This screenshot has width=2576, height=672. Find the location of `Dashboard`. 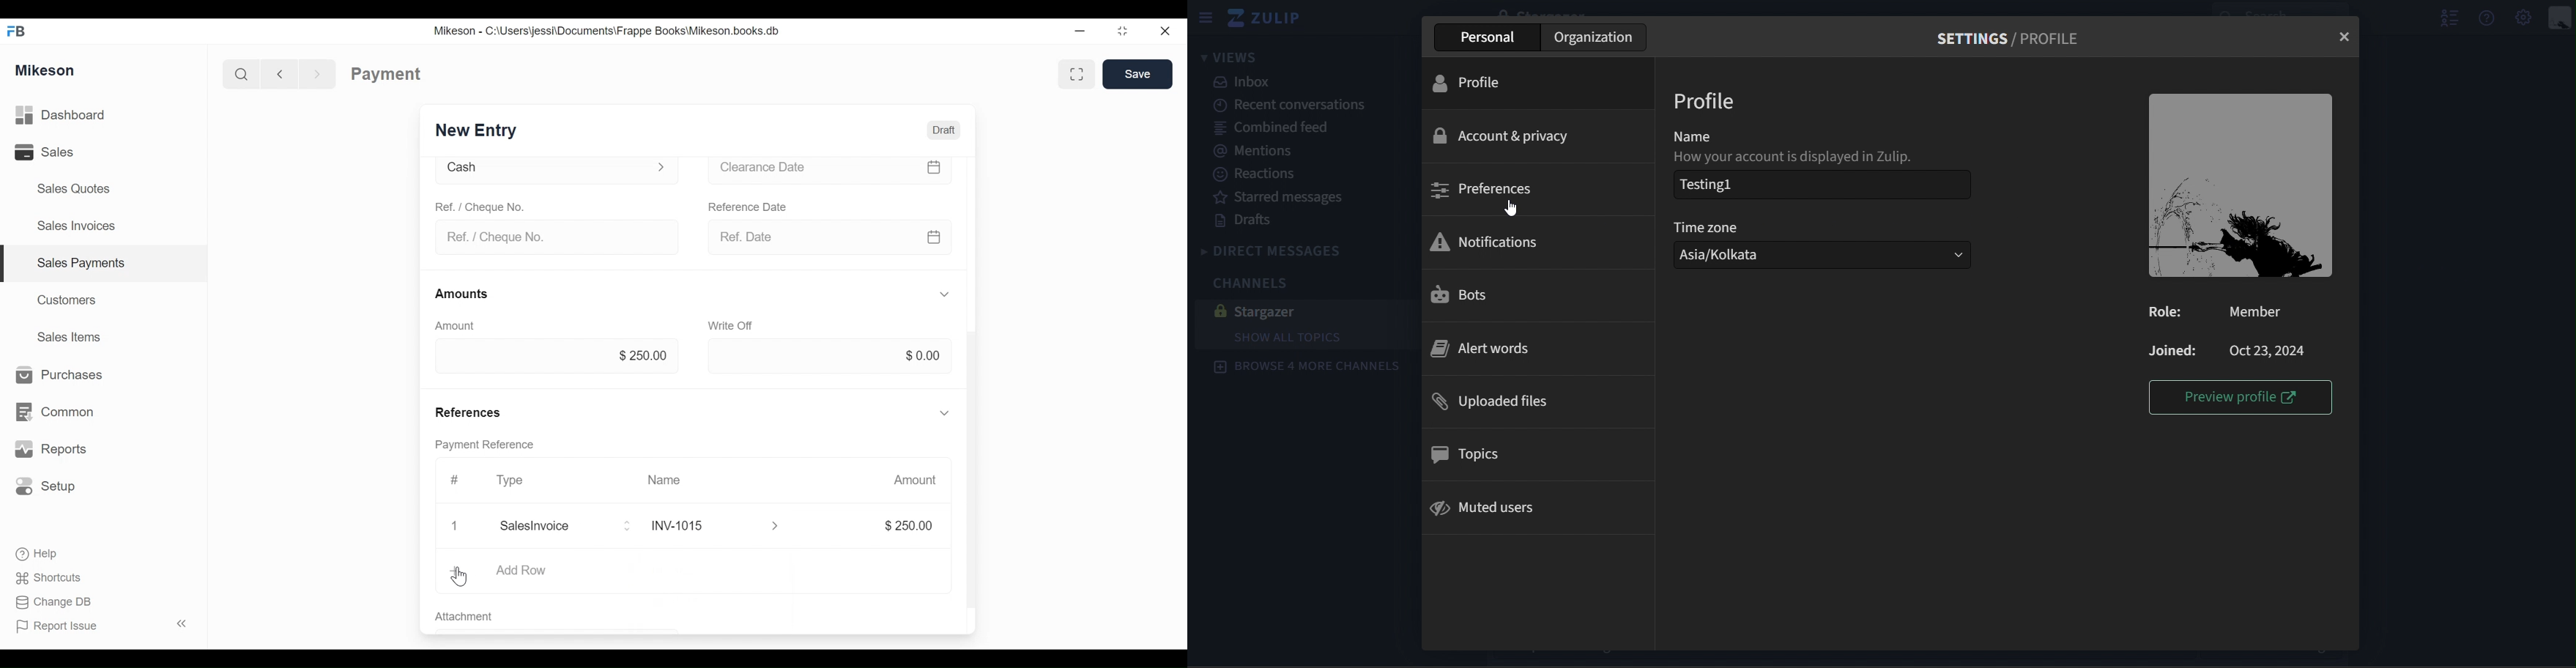

Dashboard is located at coordinates (81, 116).